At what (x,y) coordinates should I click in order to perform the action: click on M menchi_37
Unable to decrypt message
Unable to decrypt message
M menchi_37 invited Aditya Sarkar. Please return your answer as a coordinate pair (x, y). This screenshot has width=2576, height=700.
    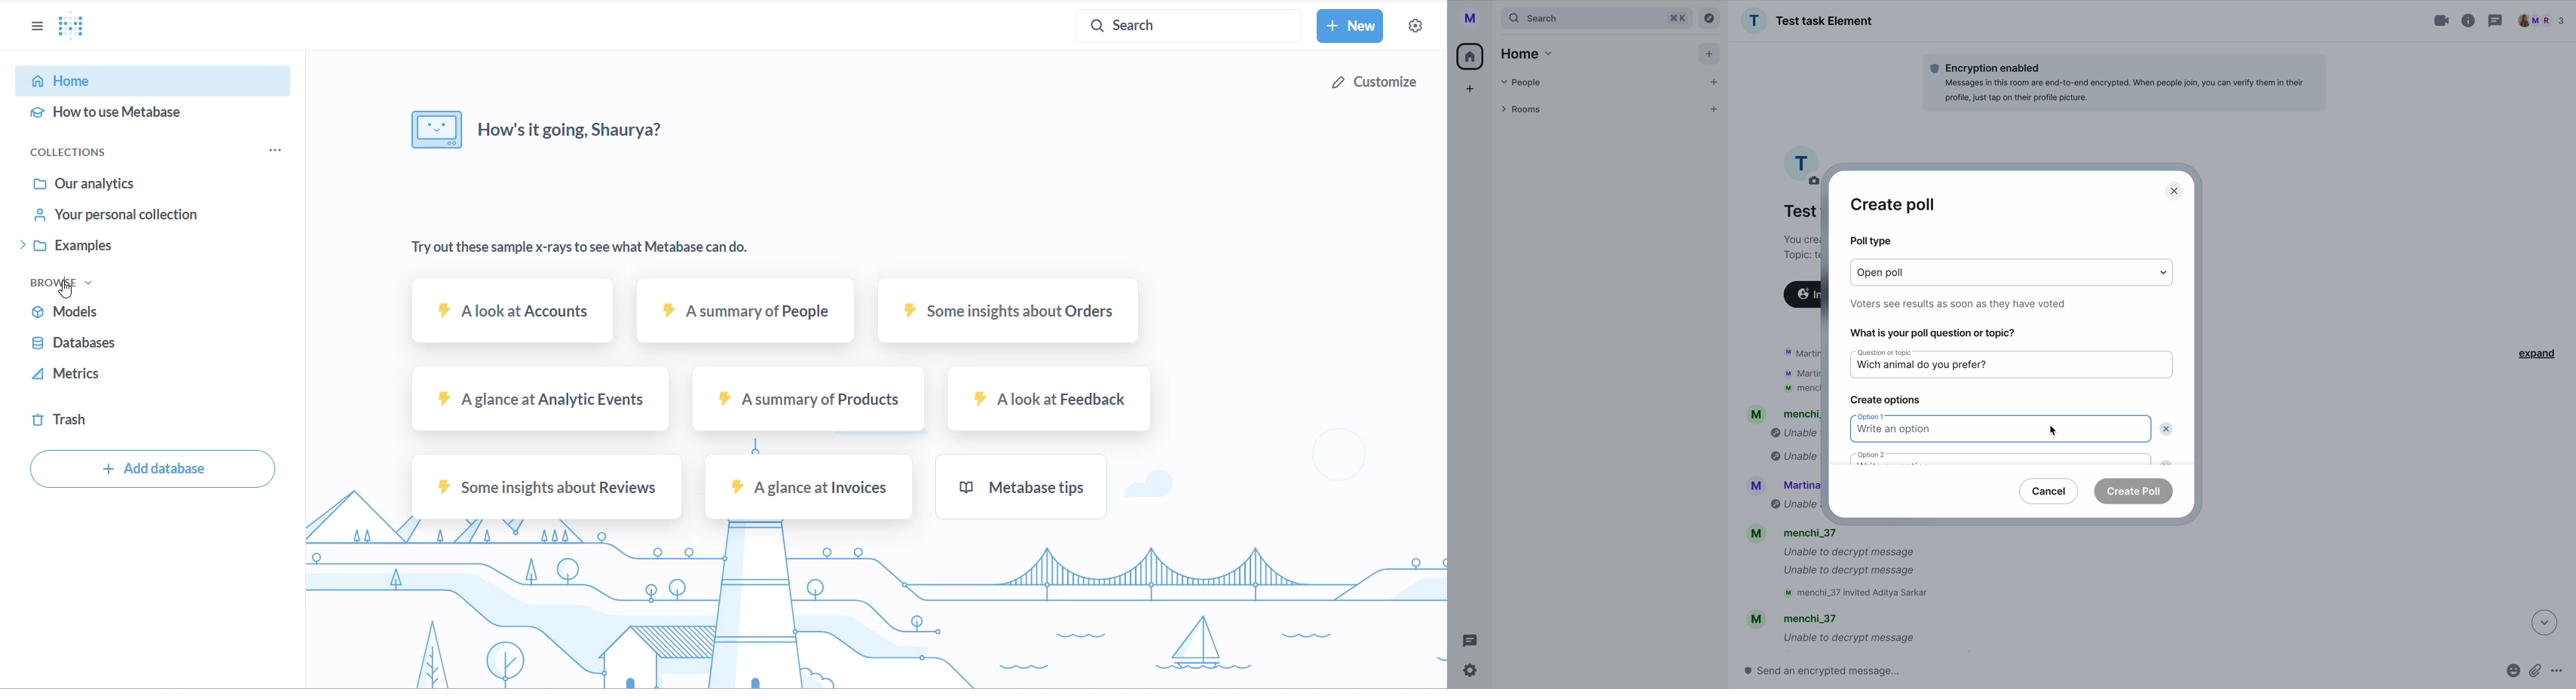
    Looking at the image, I should click on (1844, 565).